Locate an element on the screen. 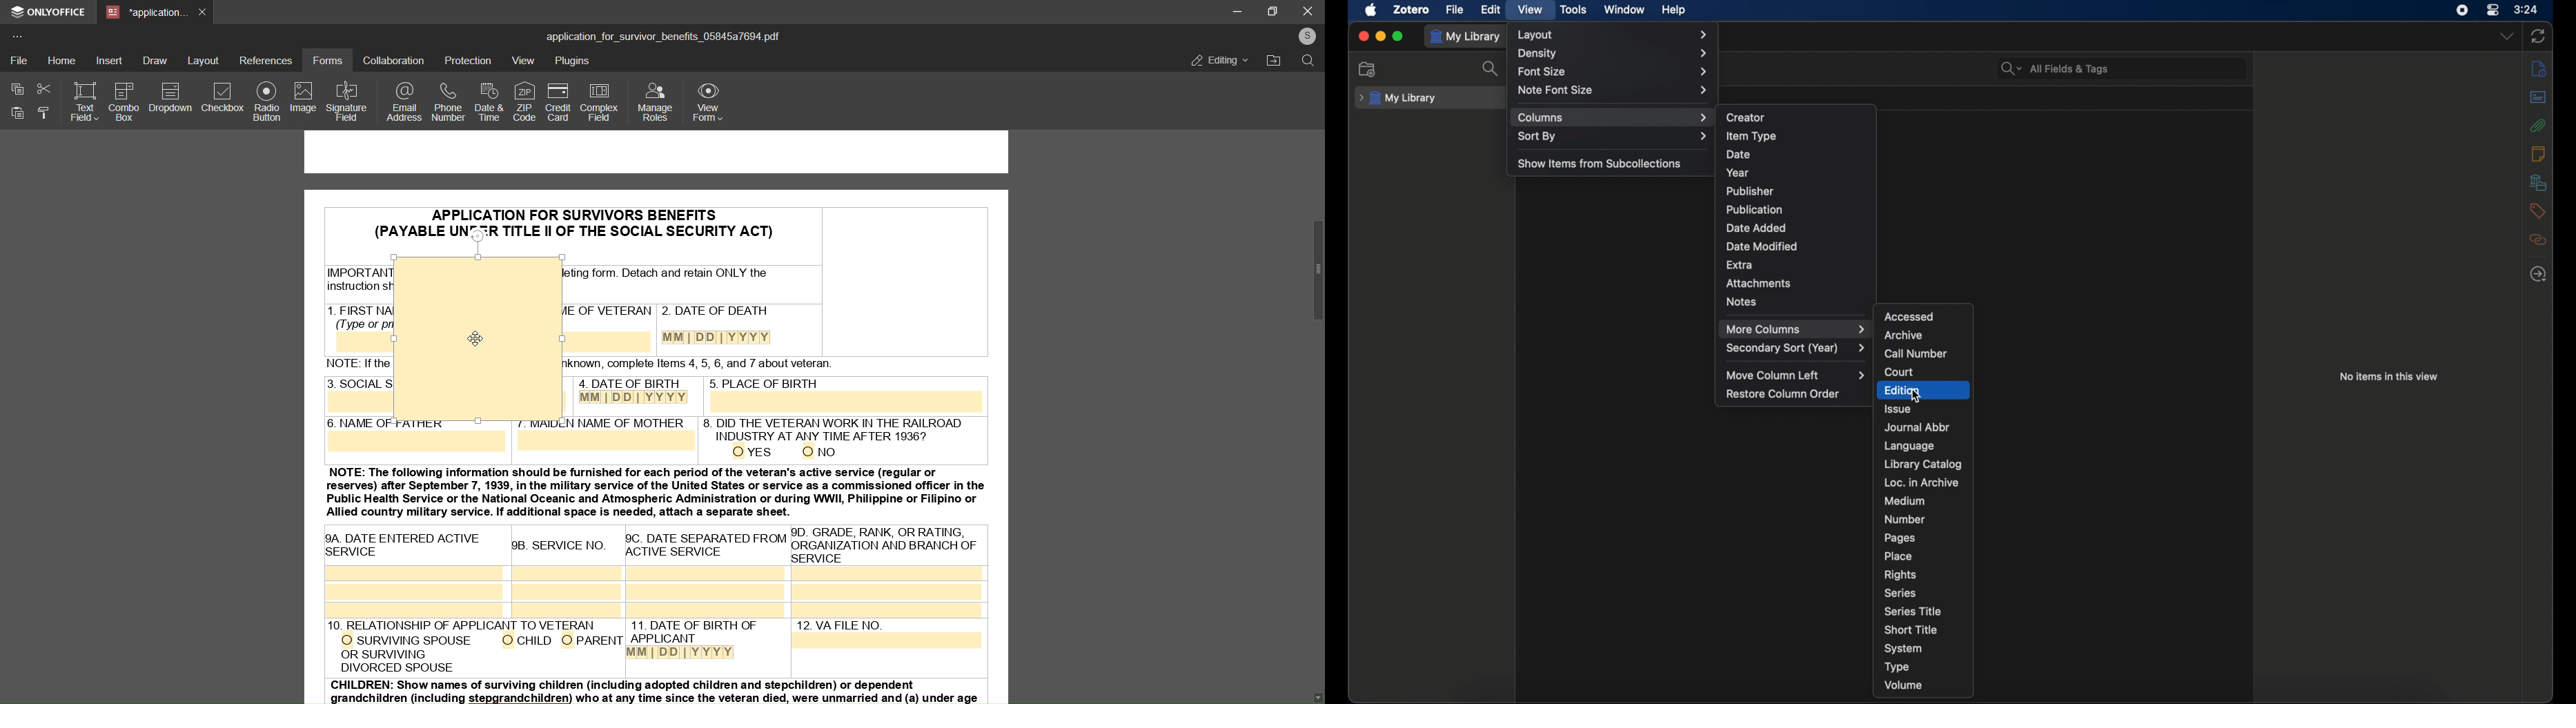 This screenshot has width=2576, height=728. series title is located at coordinates (1915, 611).